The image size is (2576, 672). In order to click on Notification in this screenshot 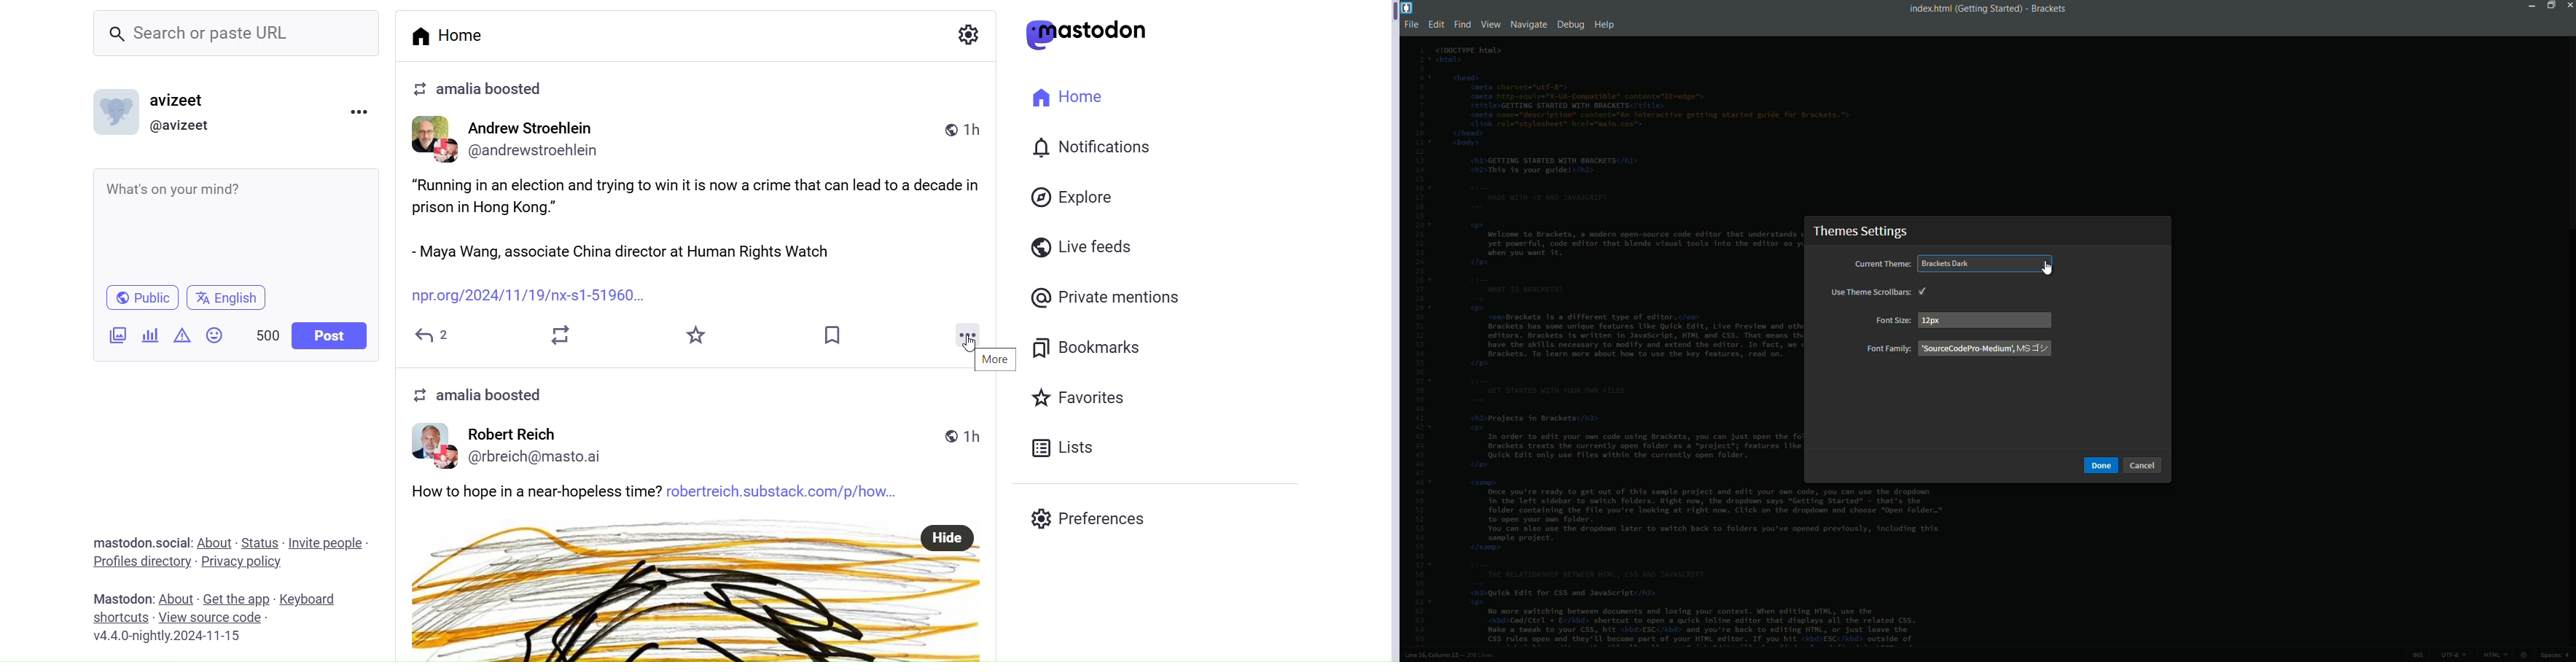, I will do `click(1090, 147)`.